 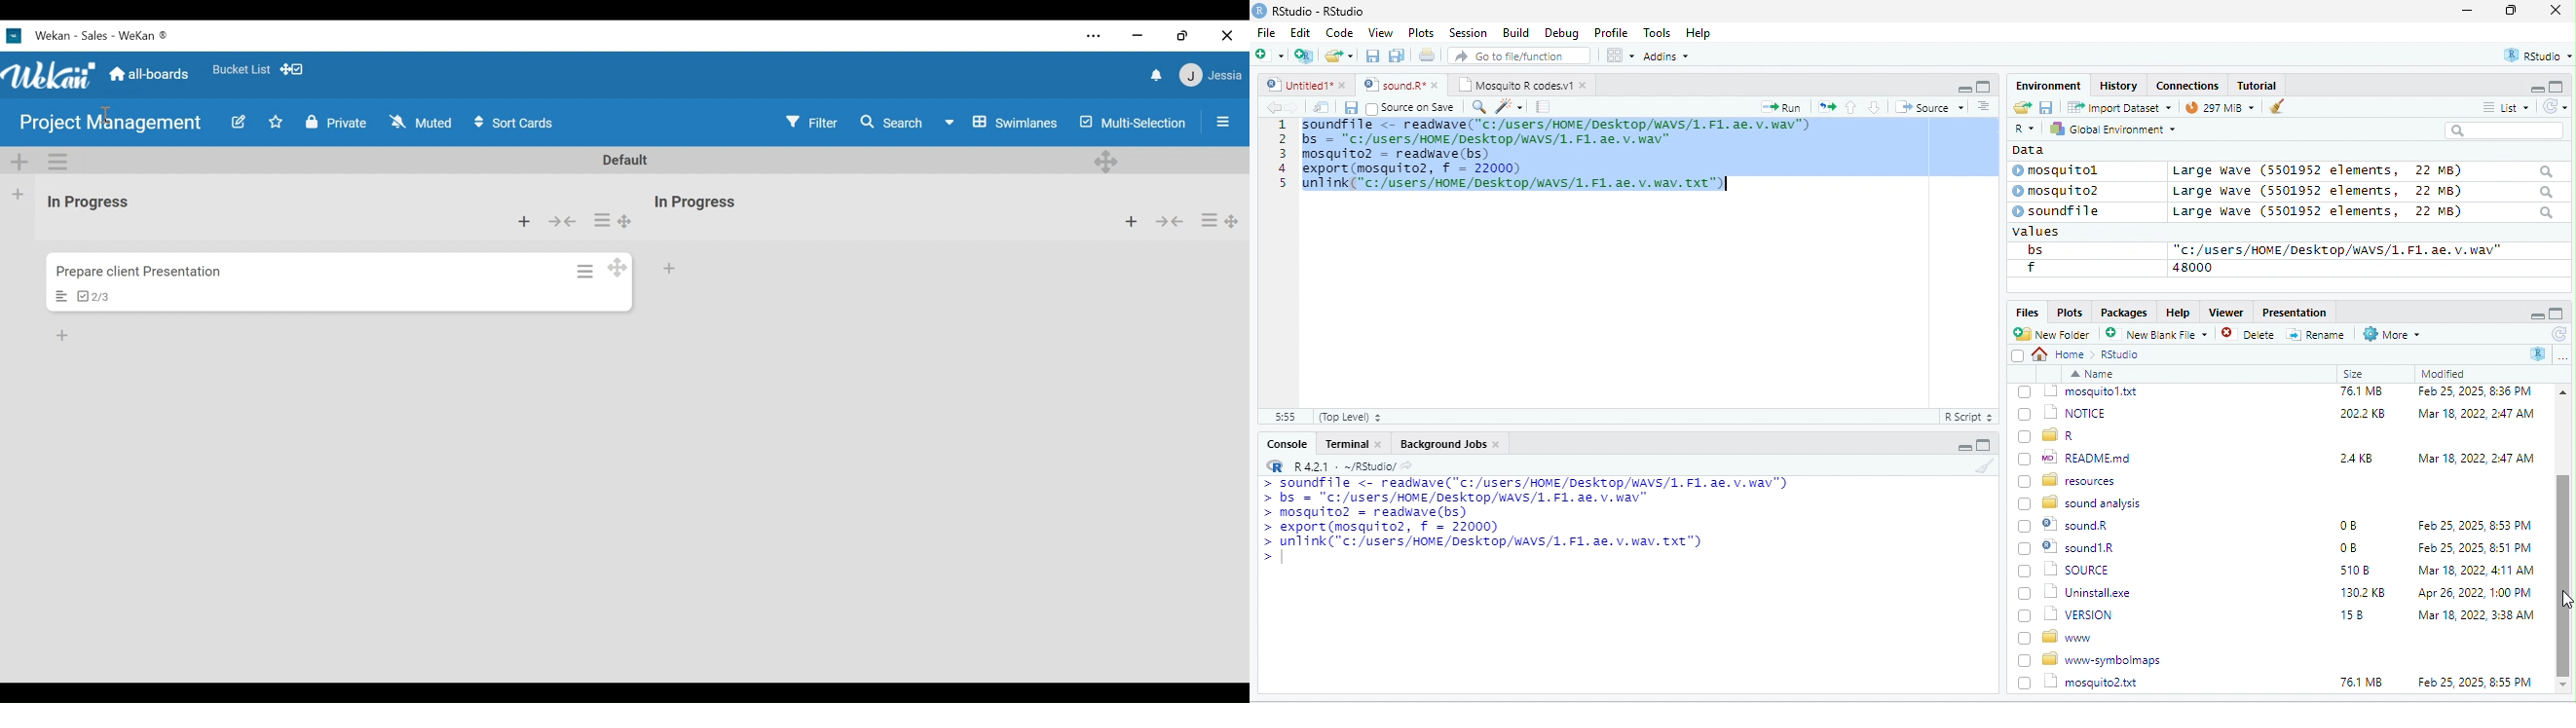 What do you see at coordinates (1983, 445) in the screenshot?
I see `maximize` at bounding box center [1983, 445].